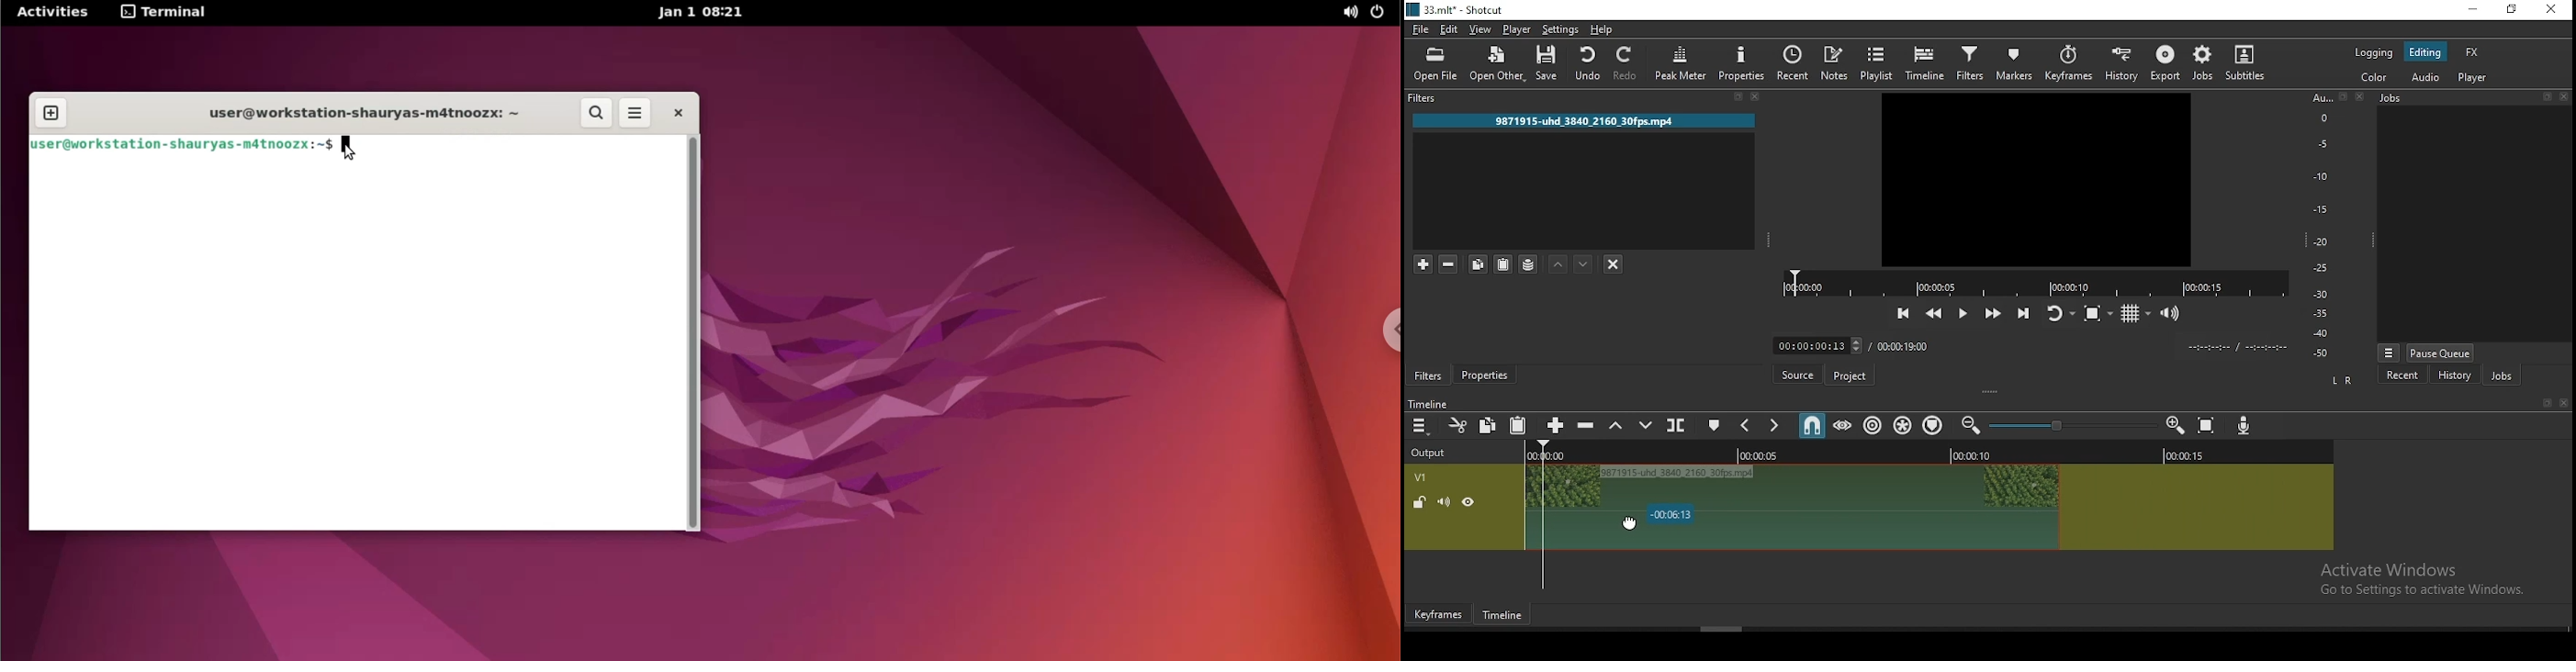 This screenshot has height=672, width=2576. Describe the element at coordinates (1436, 65) in the screenshot. I see `open file` at that location.